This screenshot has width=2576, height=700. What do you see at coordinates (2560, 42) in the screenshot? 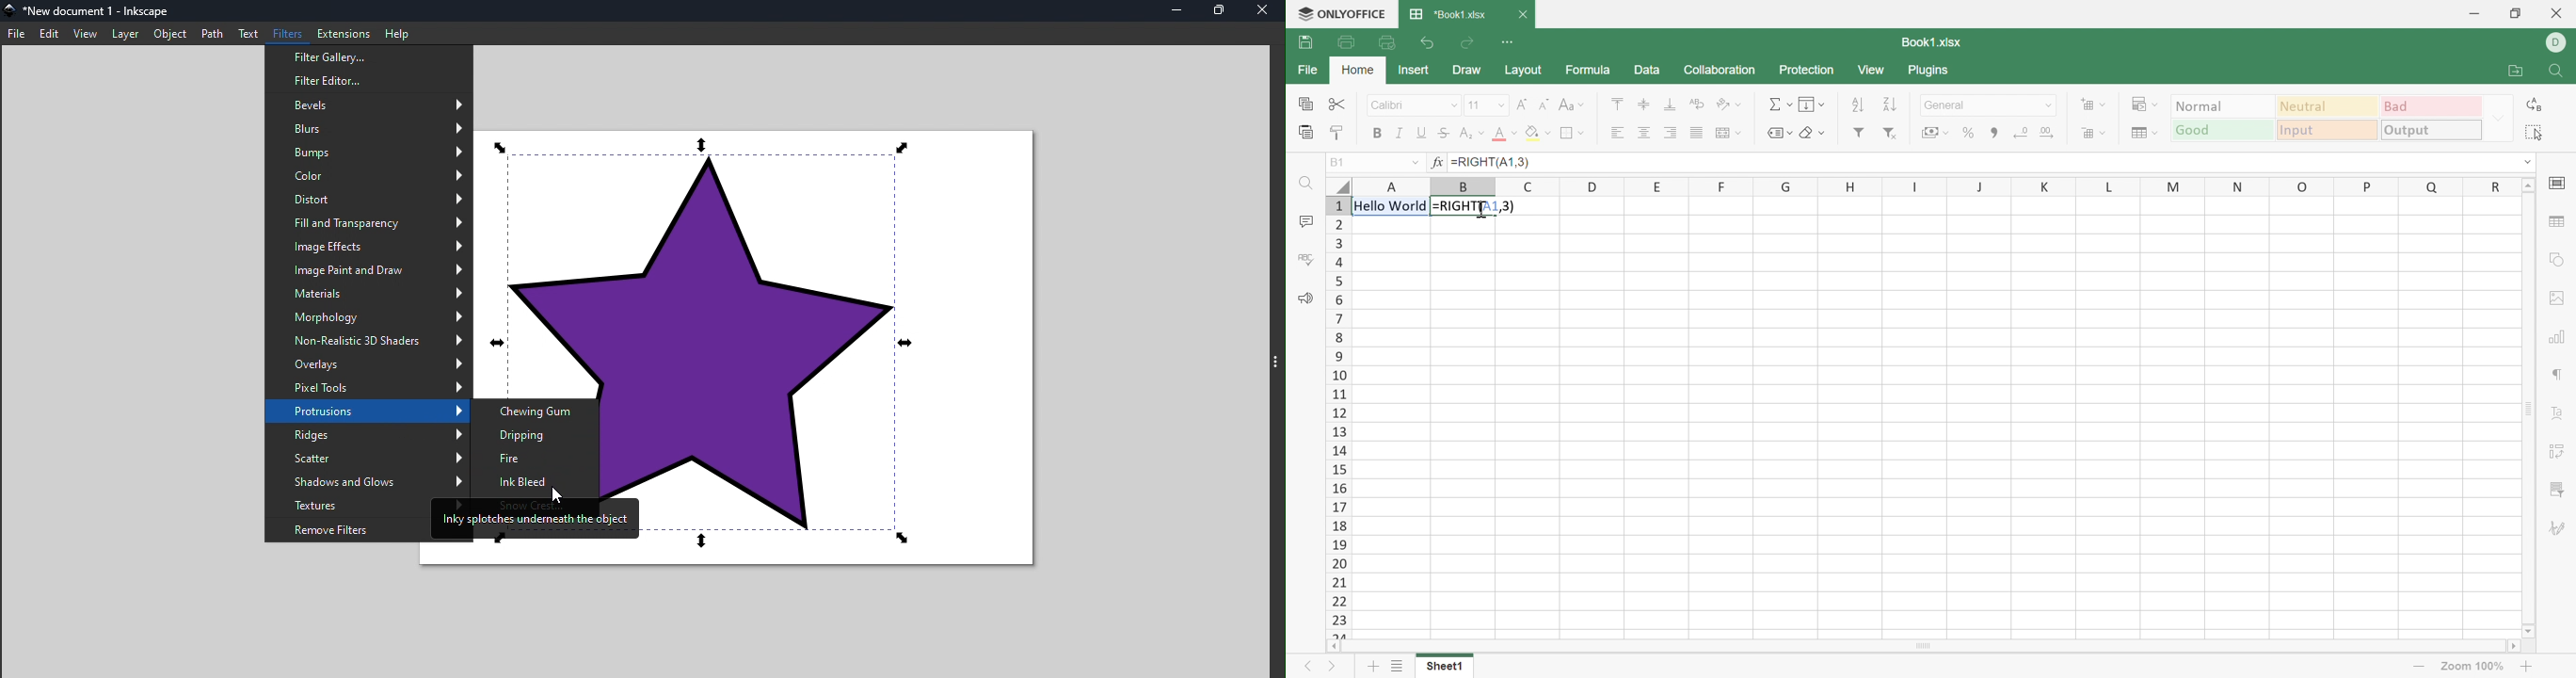
I see `ELL` at bounding box center [2560, 42].